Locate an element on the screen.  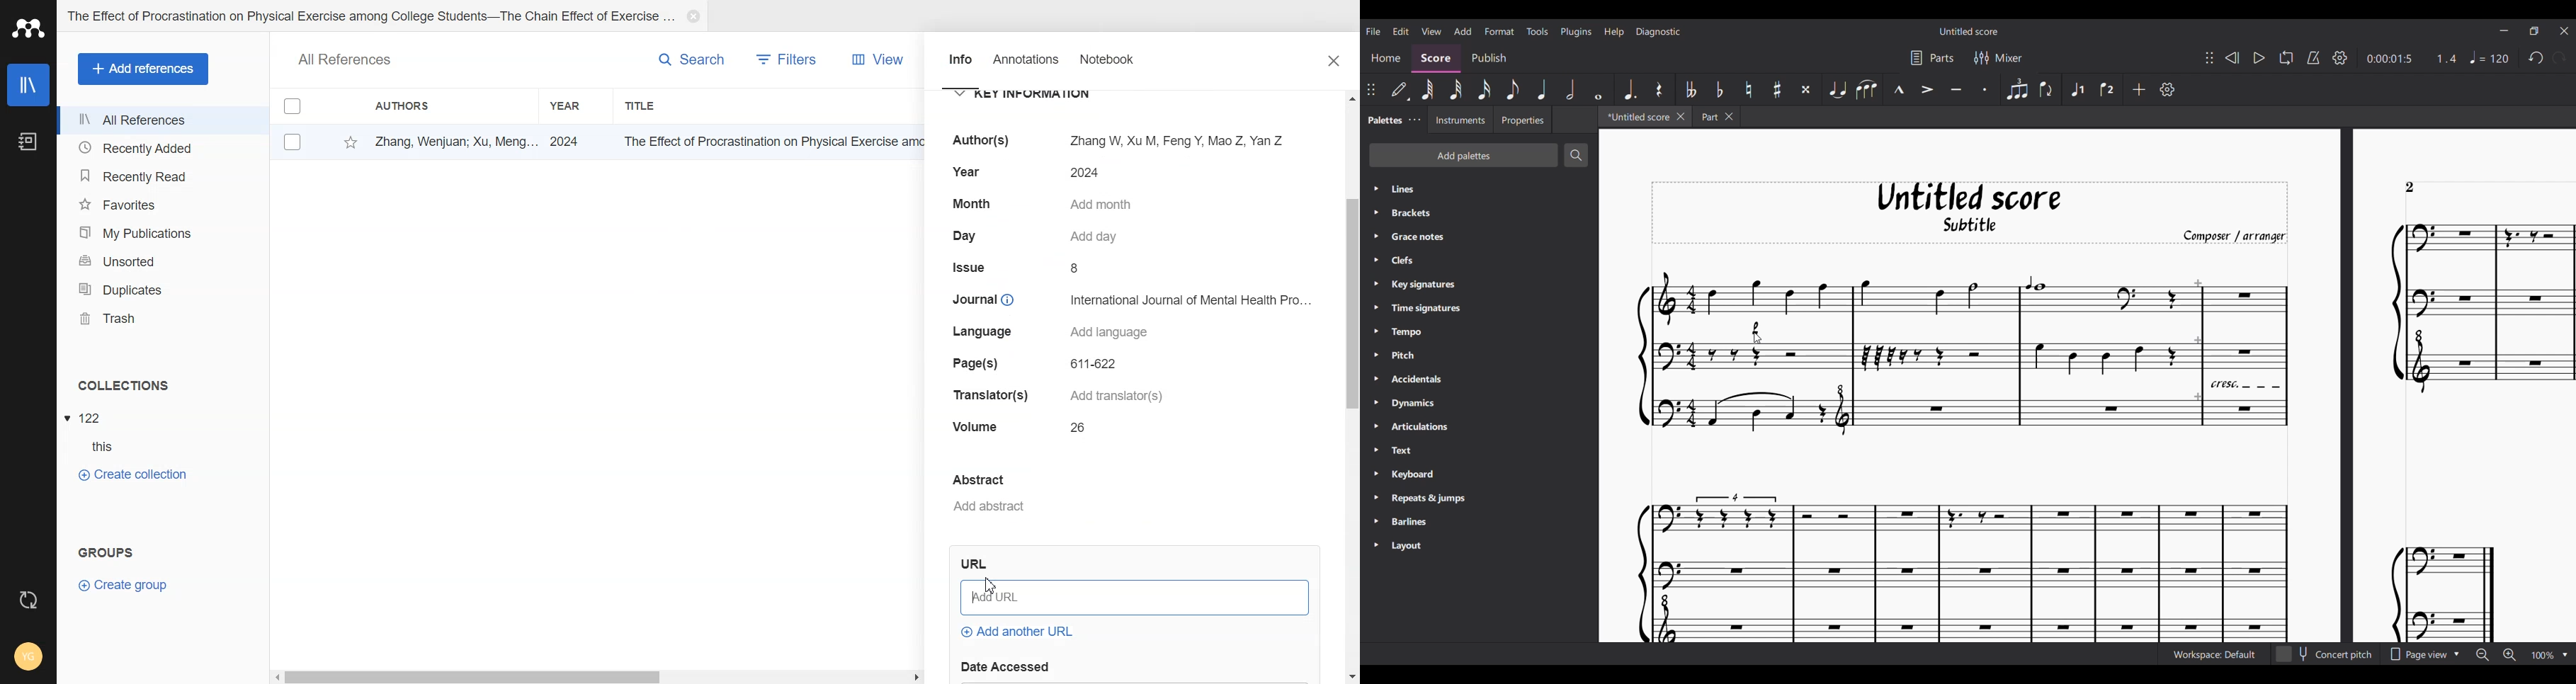
Month Add month is located at coordinates (1045, 204).